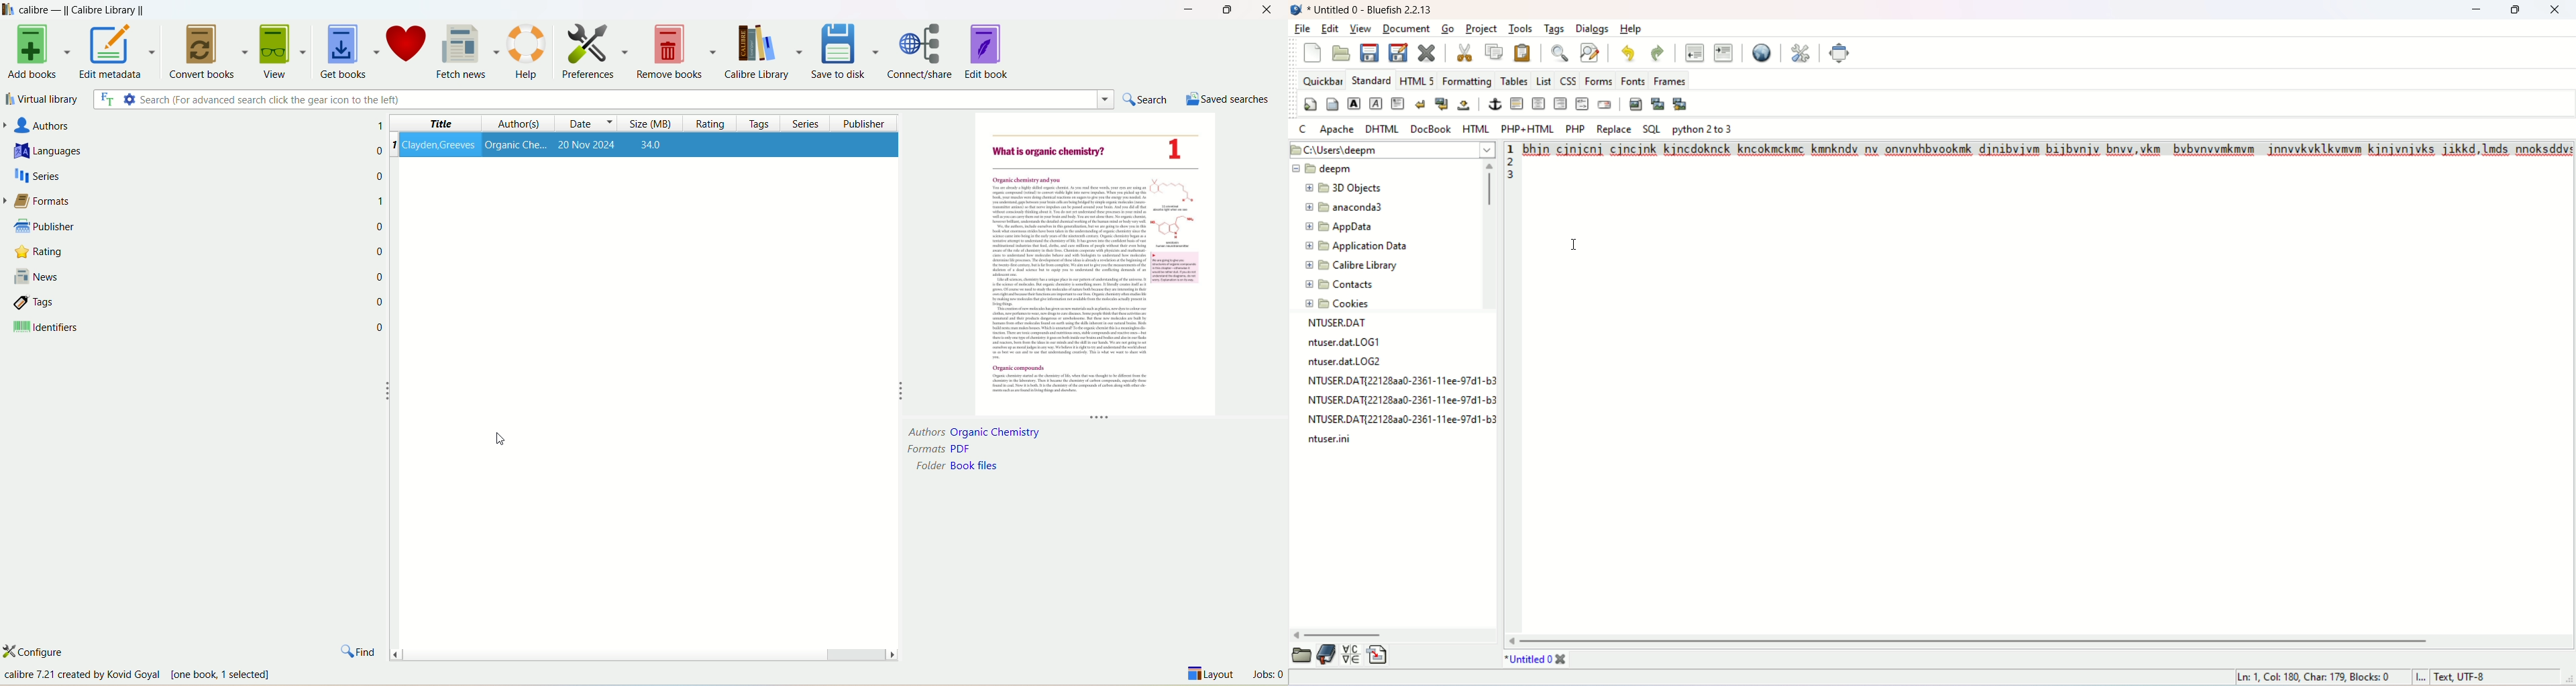 This screenshot has height=700, width=2576. Describe the element at coordinates (1695, 52) in the screenshot. I see `unindent` at that location.